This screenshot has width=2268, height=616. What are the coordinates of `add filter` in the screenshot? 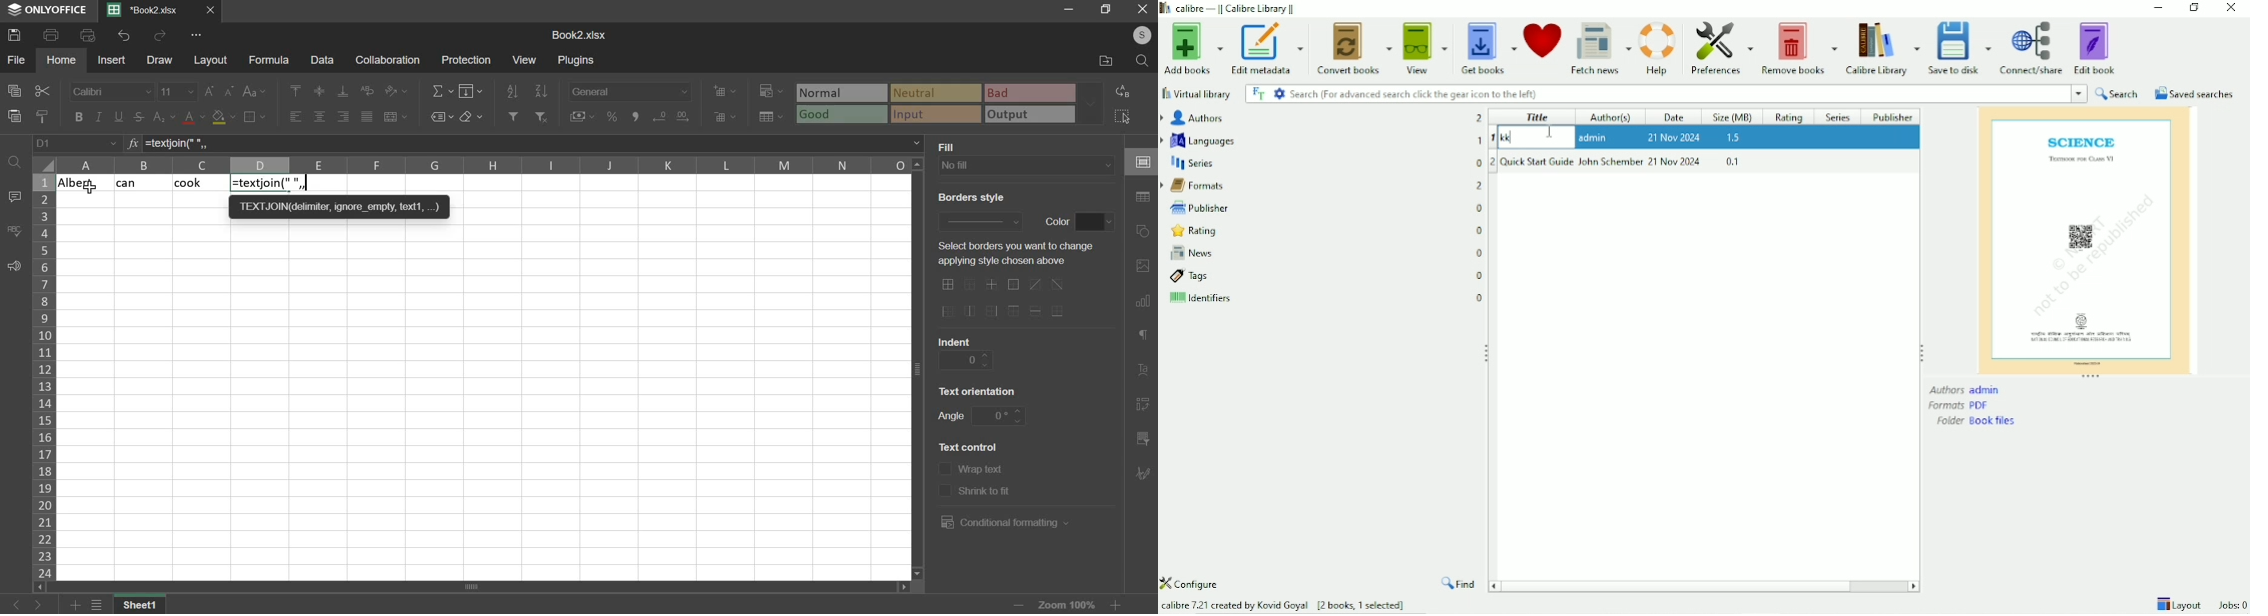 It's located at (512, 115).